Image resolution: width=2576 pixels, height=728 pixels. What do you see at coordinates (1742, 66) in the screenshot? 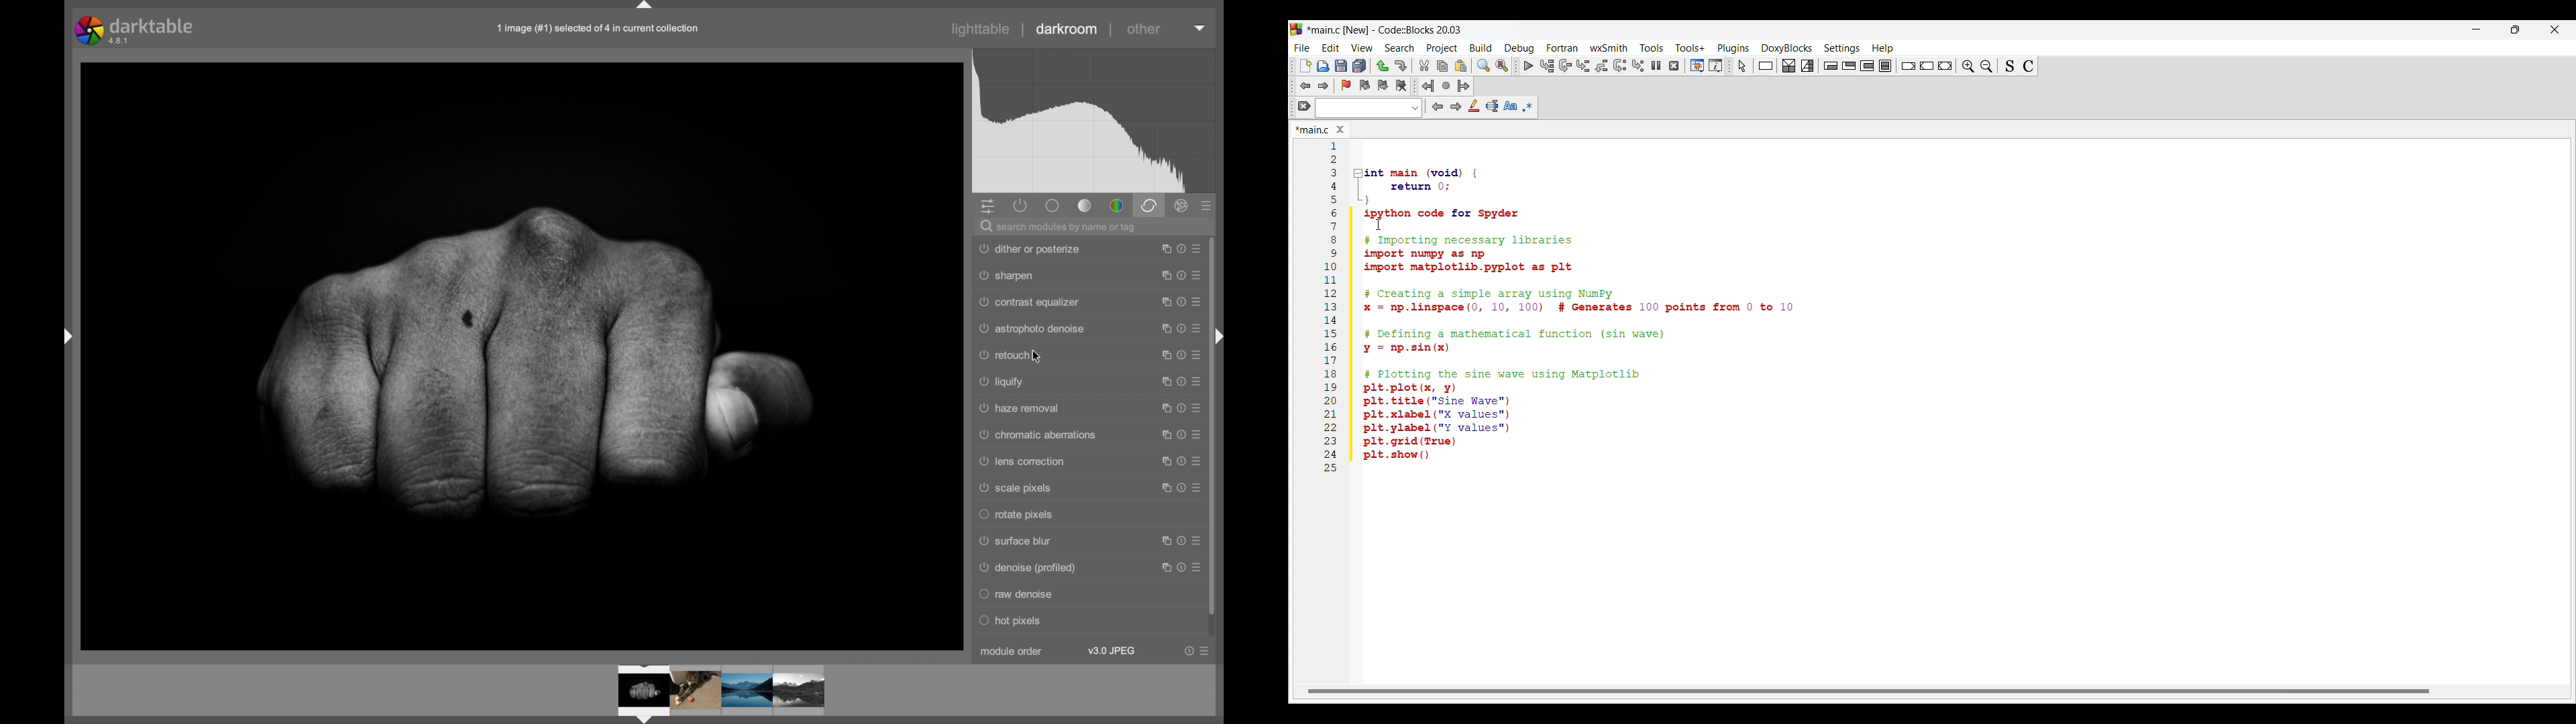
I see `Select` at bounding box center [1742, 66].